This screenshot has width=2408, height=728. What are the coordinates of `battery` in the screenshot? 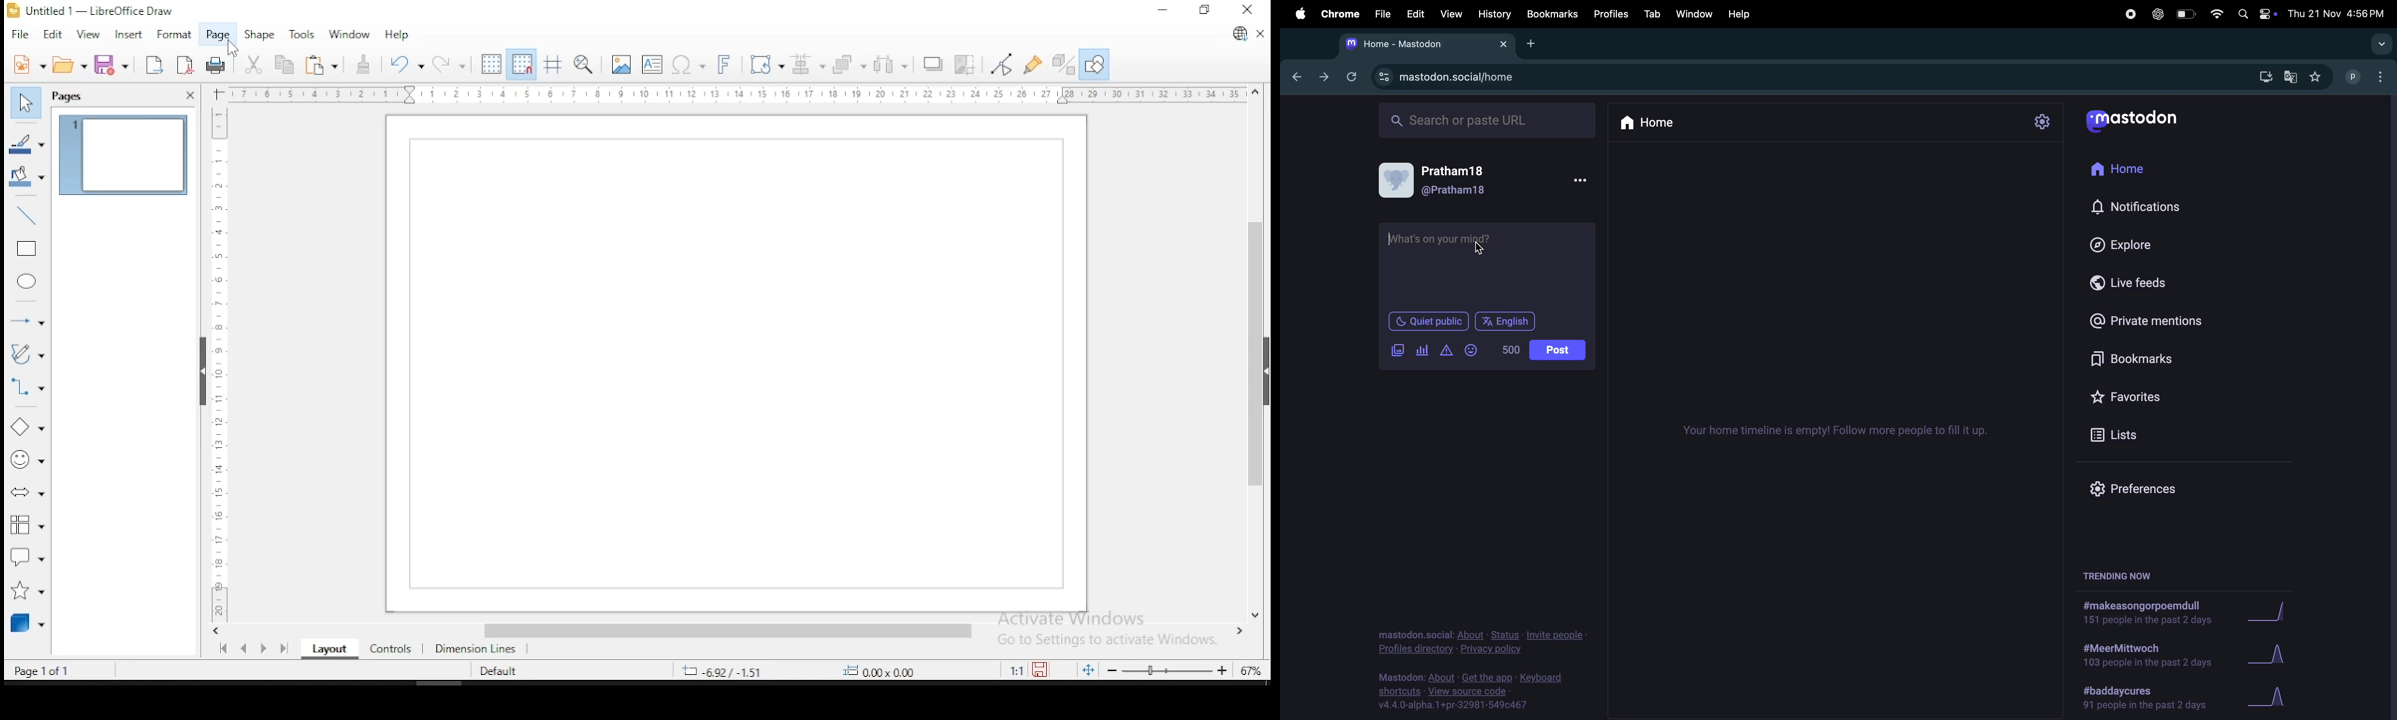 It's located at (2185, 16).